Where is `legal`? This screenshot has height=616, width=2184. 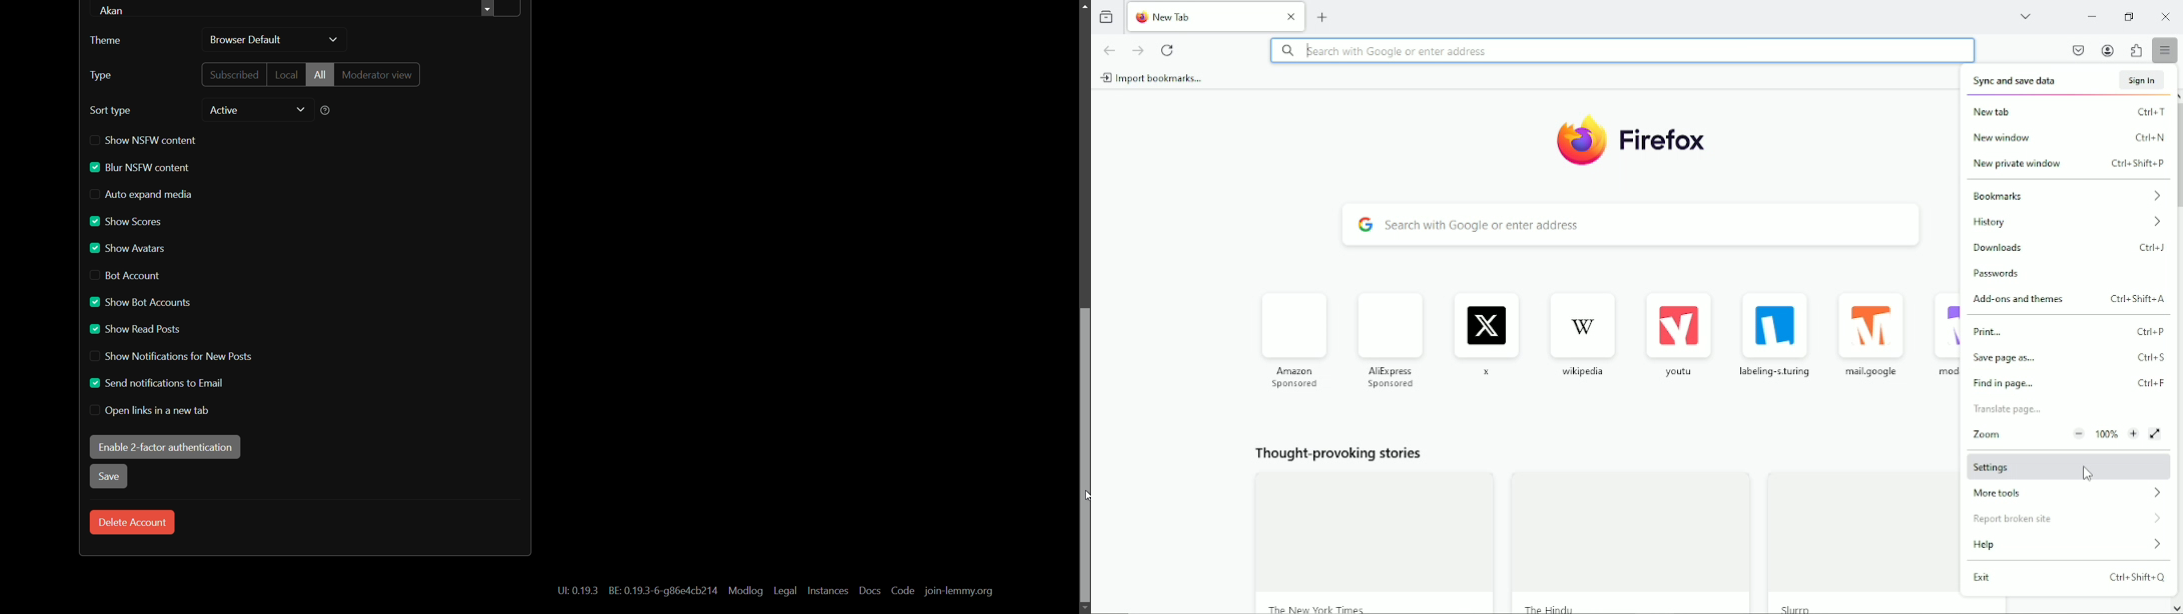 legal is located at coordinates (787, 591).